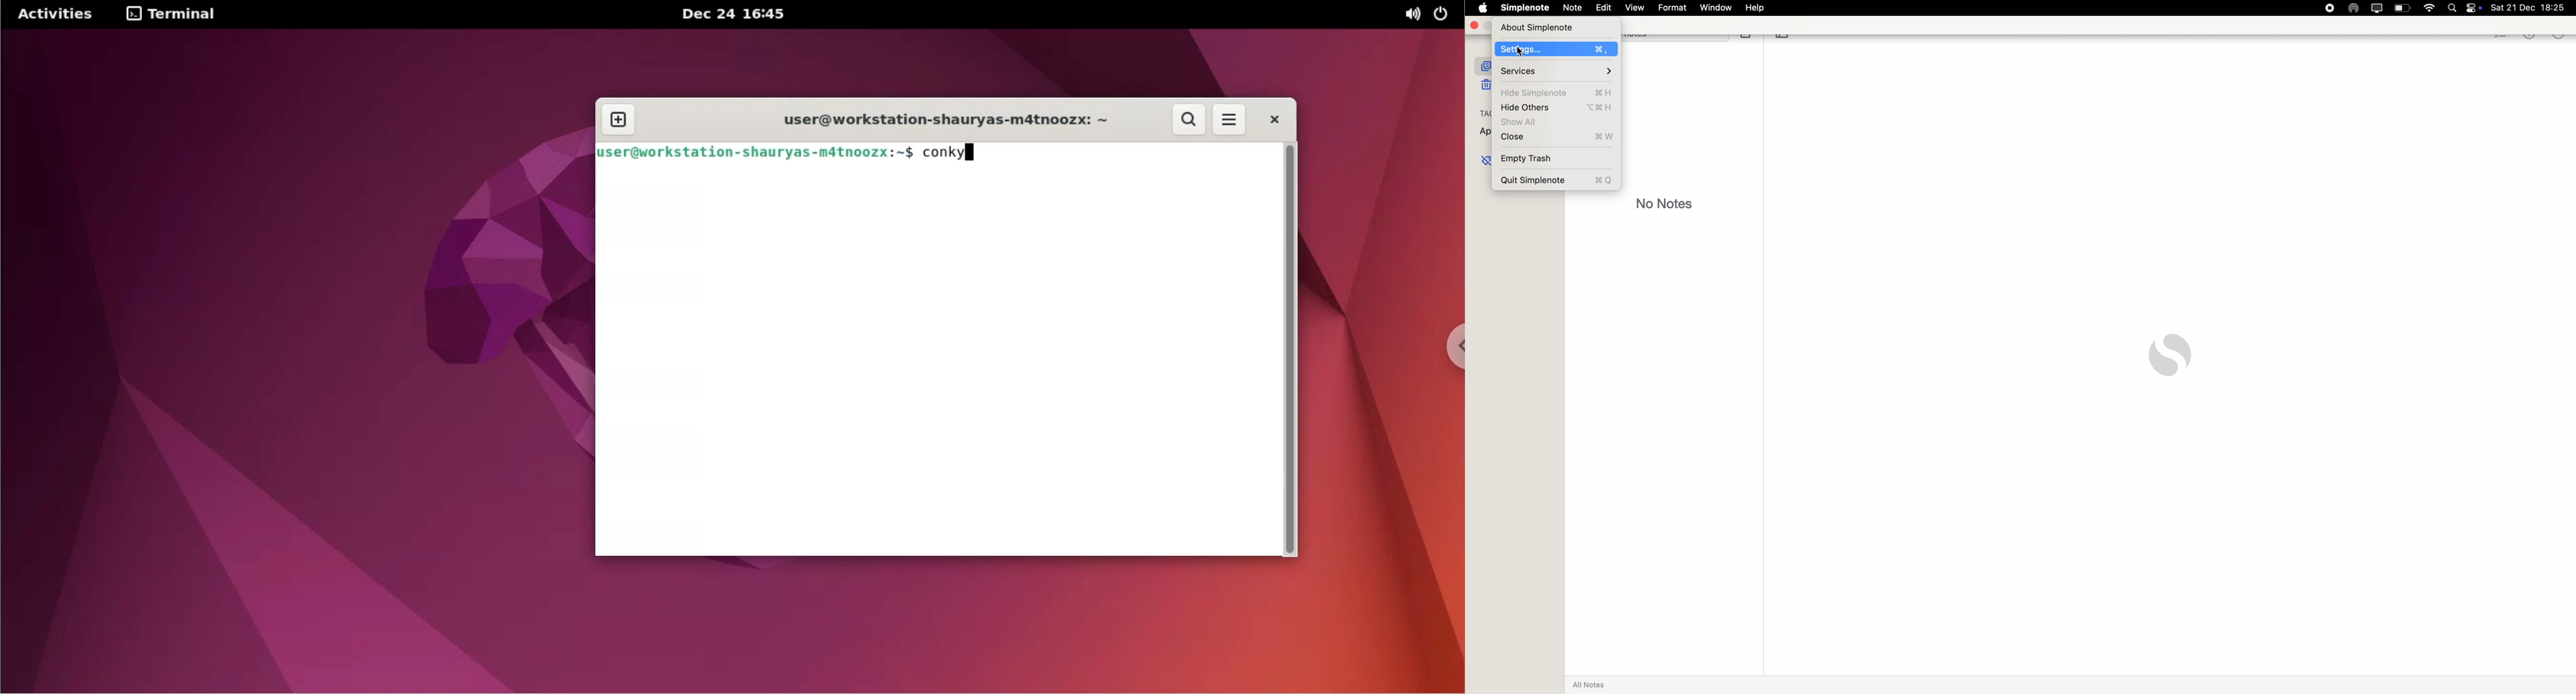  What do you see at coordinates (1572, 9) in the screenshot?
I see `note` at bounding box center [1572, 9].